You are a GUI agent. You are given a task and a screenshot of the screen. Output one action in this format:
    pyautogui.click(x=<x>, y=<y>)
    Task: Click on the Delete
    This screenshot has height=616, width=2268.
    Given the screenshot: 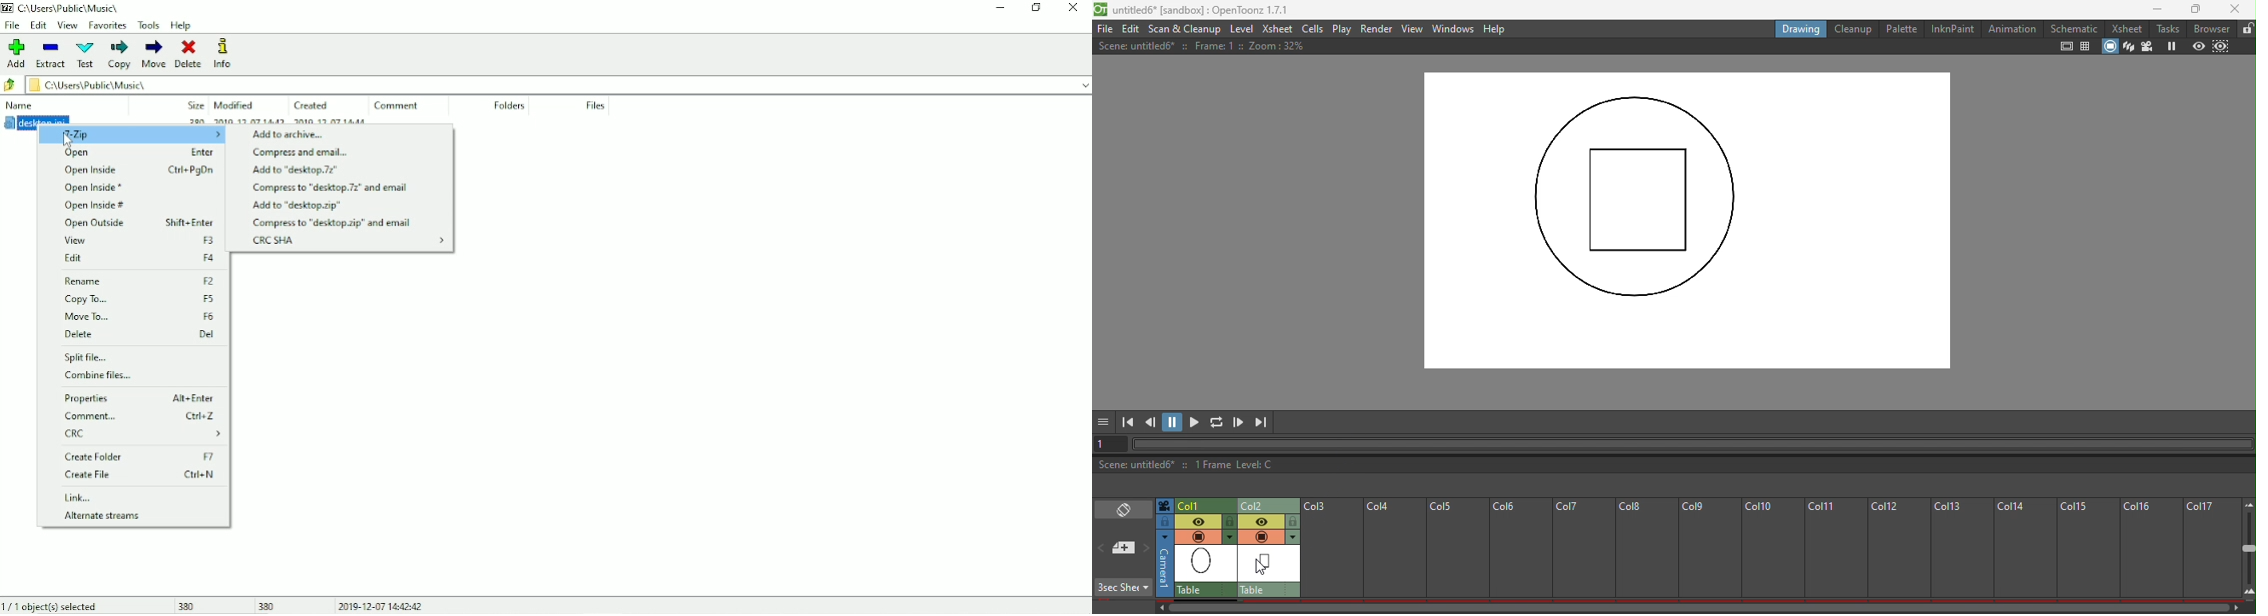 What is the action you would take?
    pyautogui.click(x=140, y=334)
    